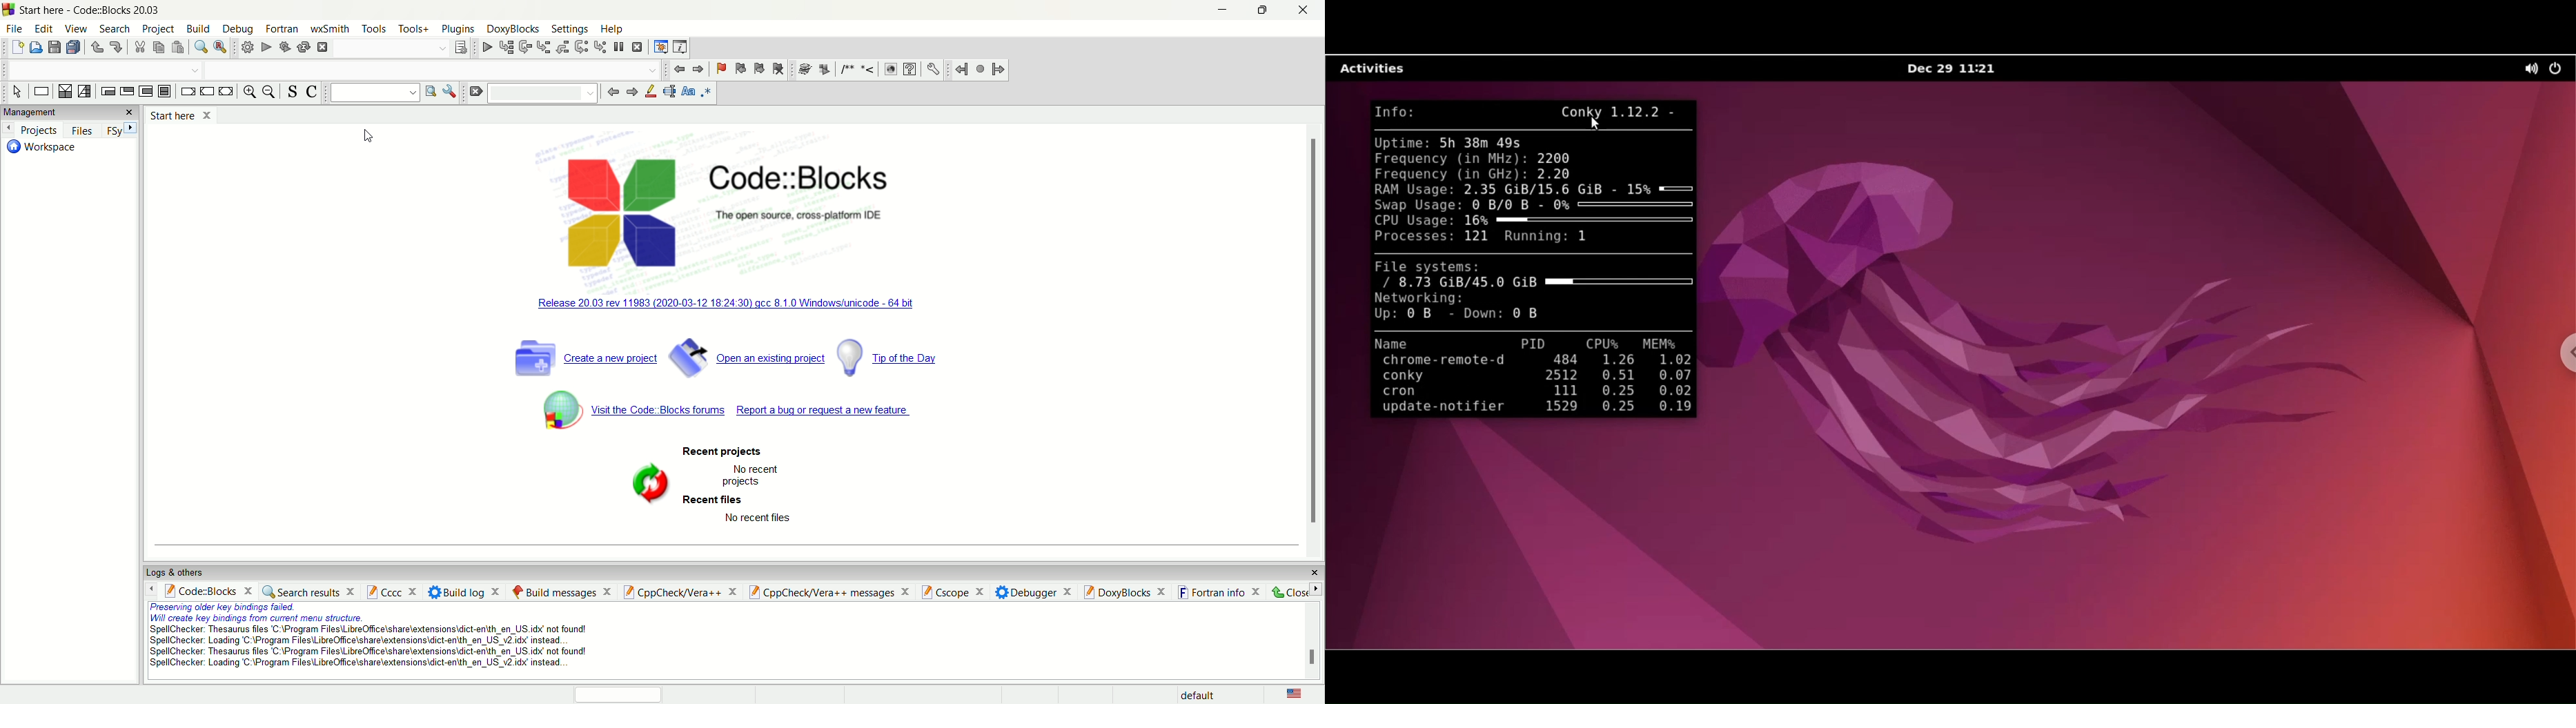 Image resolution: width=2576 pixels, height=728 pixels. Describe the element at coordinates (368, 138) in the screenshot. I see `Cursor` at that location.